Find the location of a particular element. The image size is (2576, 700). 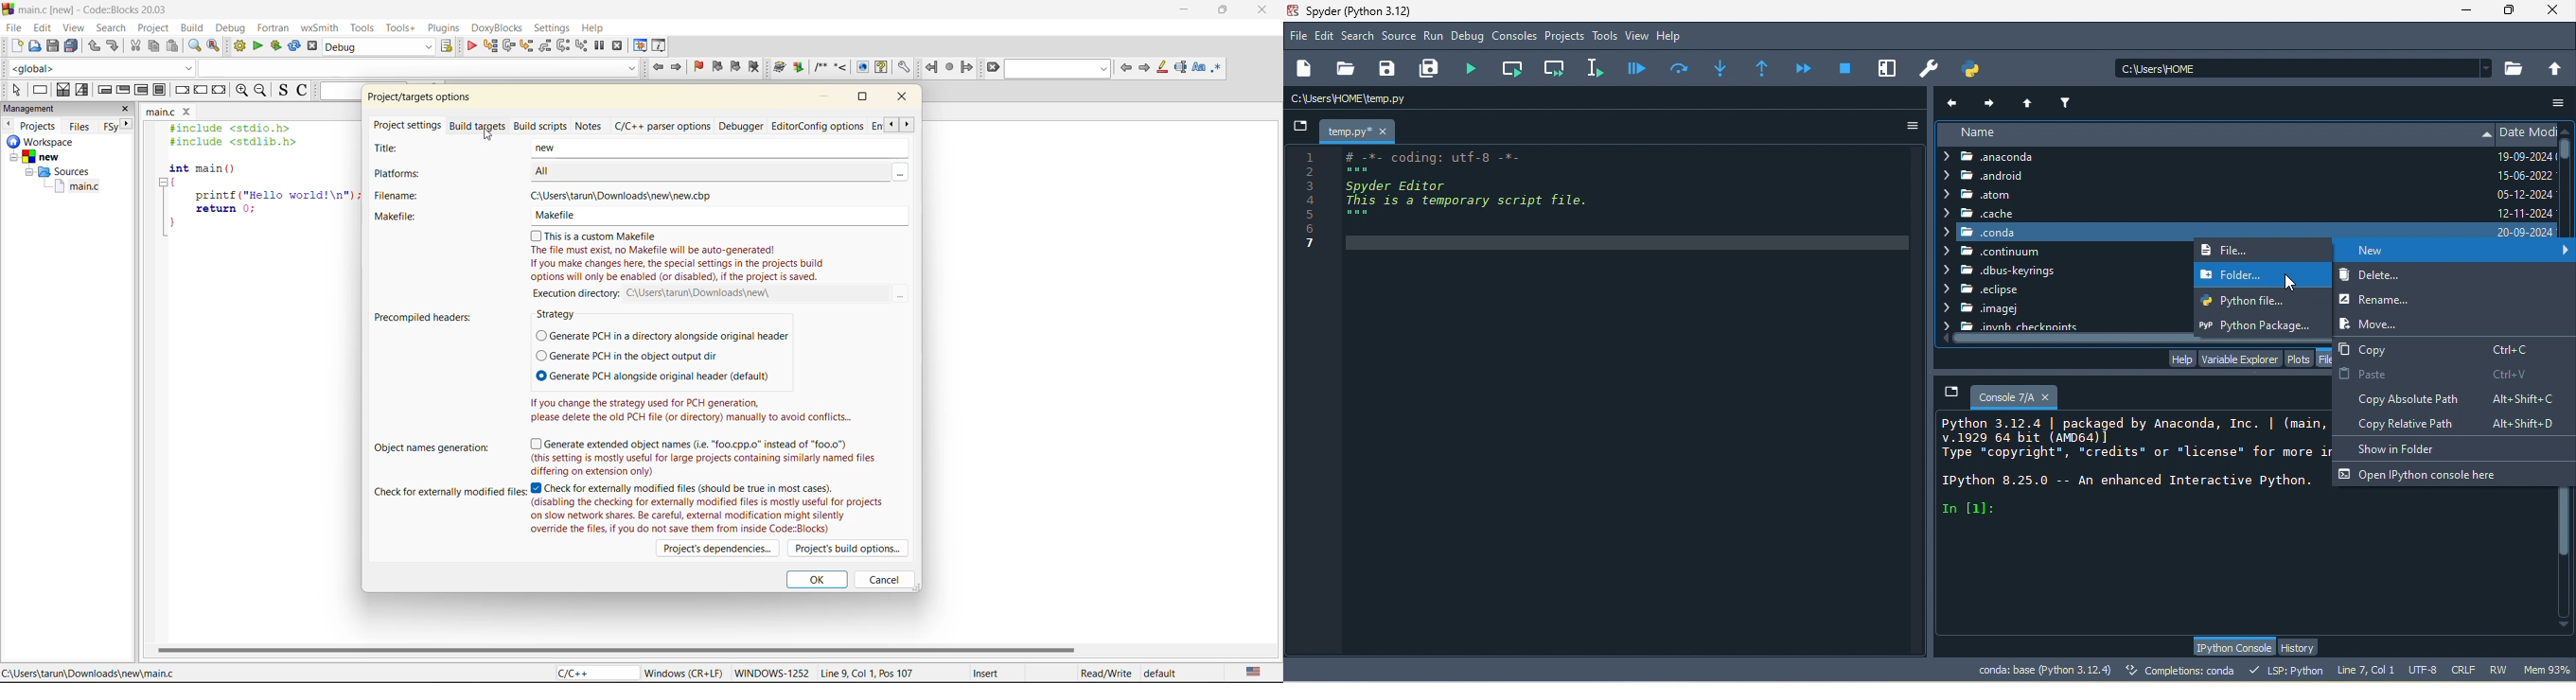

date modified is located at coordinates (2527, 181).